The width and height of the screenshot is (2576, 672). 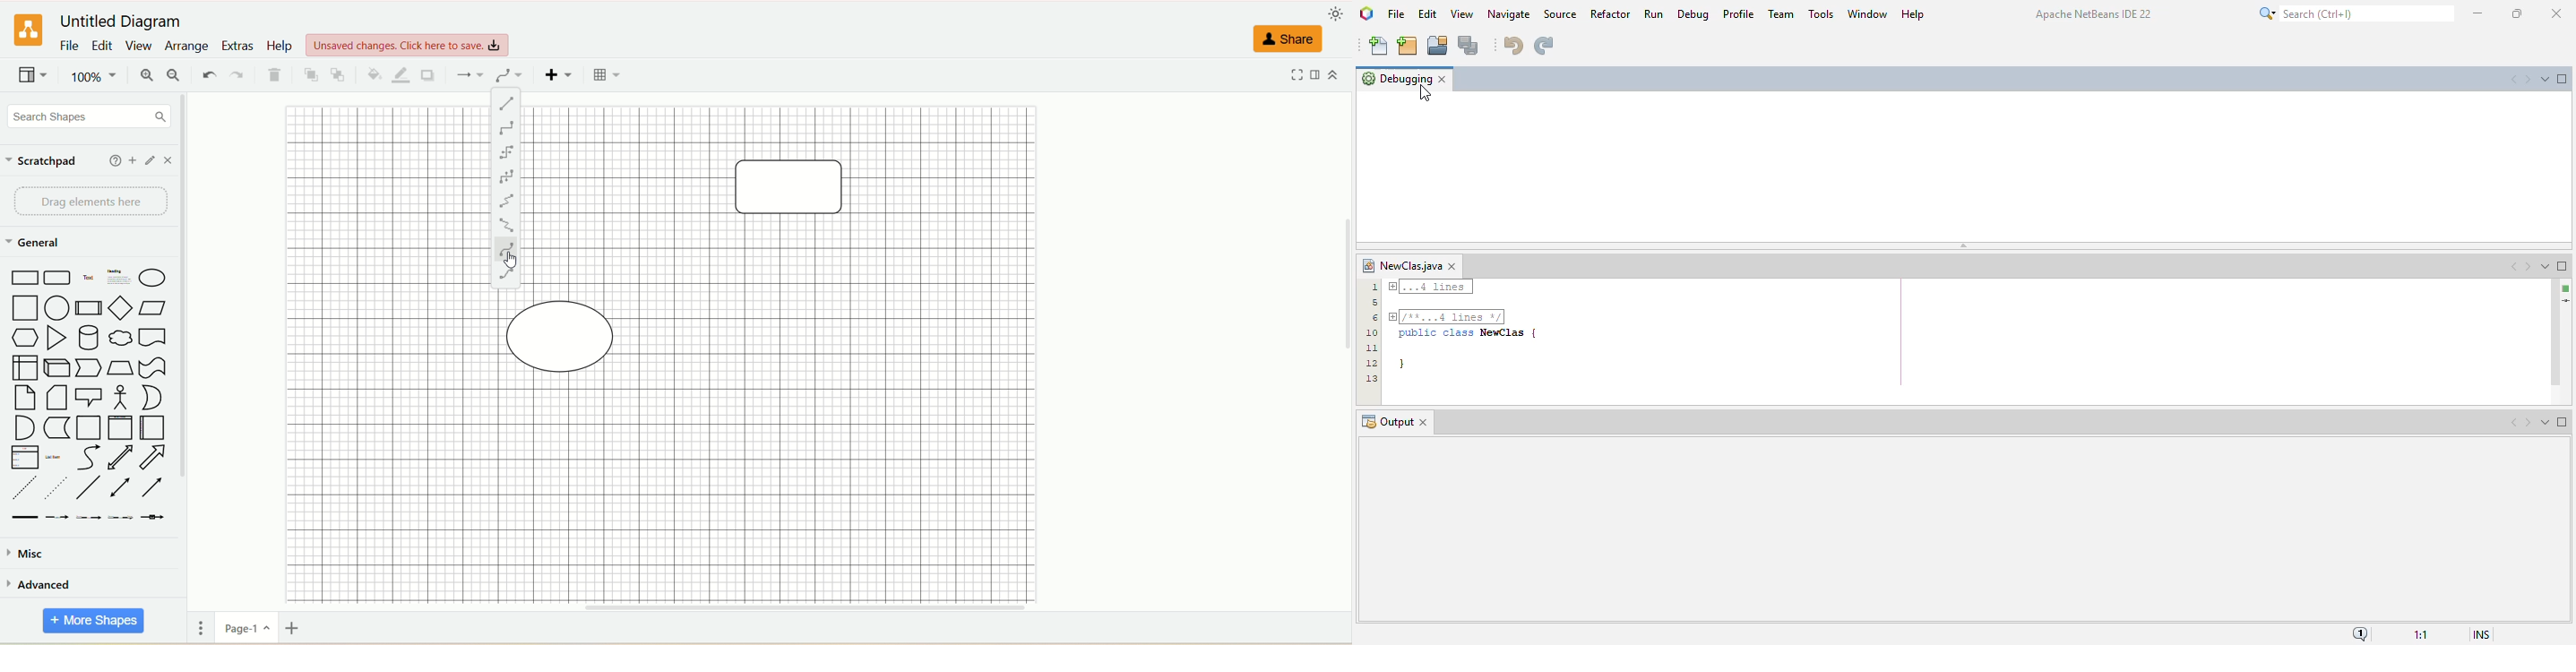 What do you see at coordinates (1560, 13) in the screenshot?
I see `source` at bounding box center [1560, 13].